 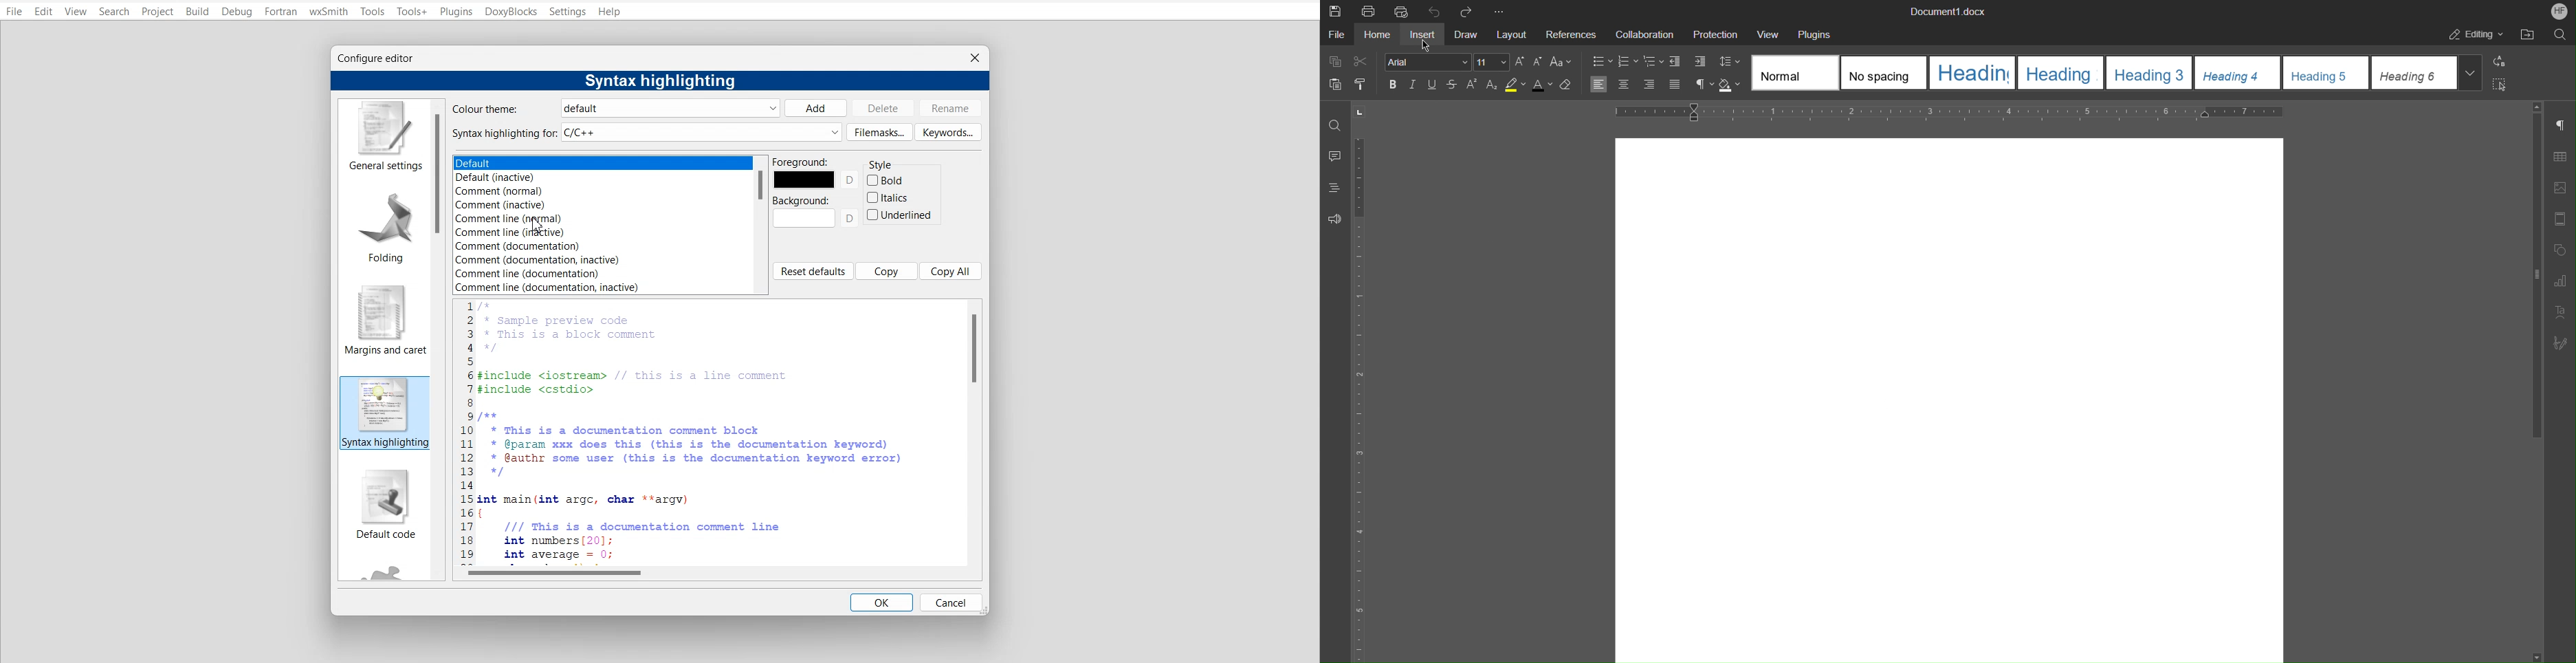 I want to click on Centre Align, so click(x=1623, y=84).